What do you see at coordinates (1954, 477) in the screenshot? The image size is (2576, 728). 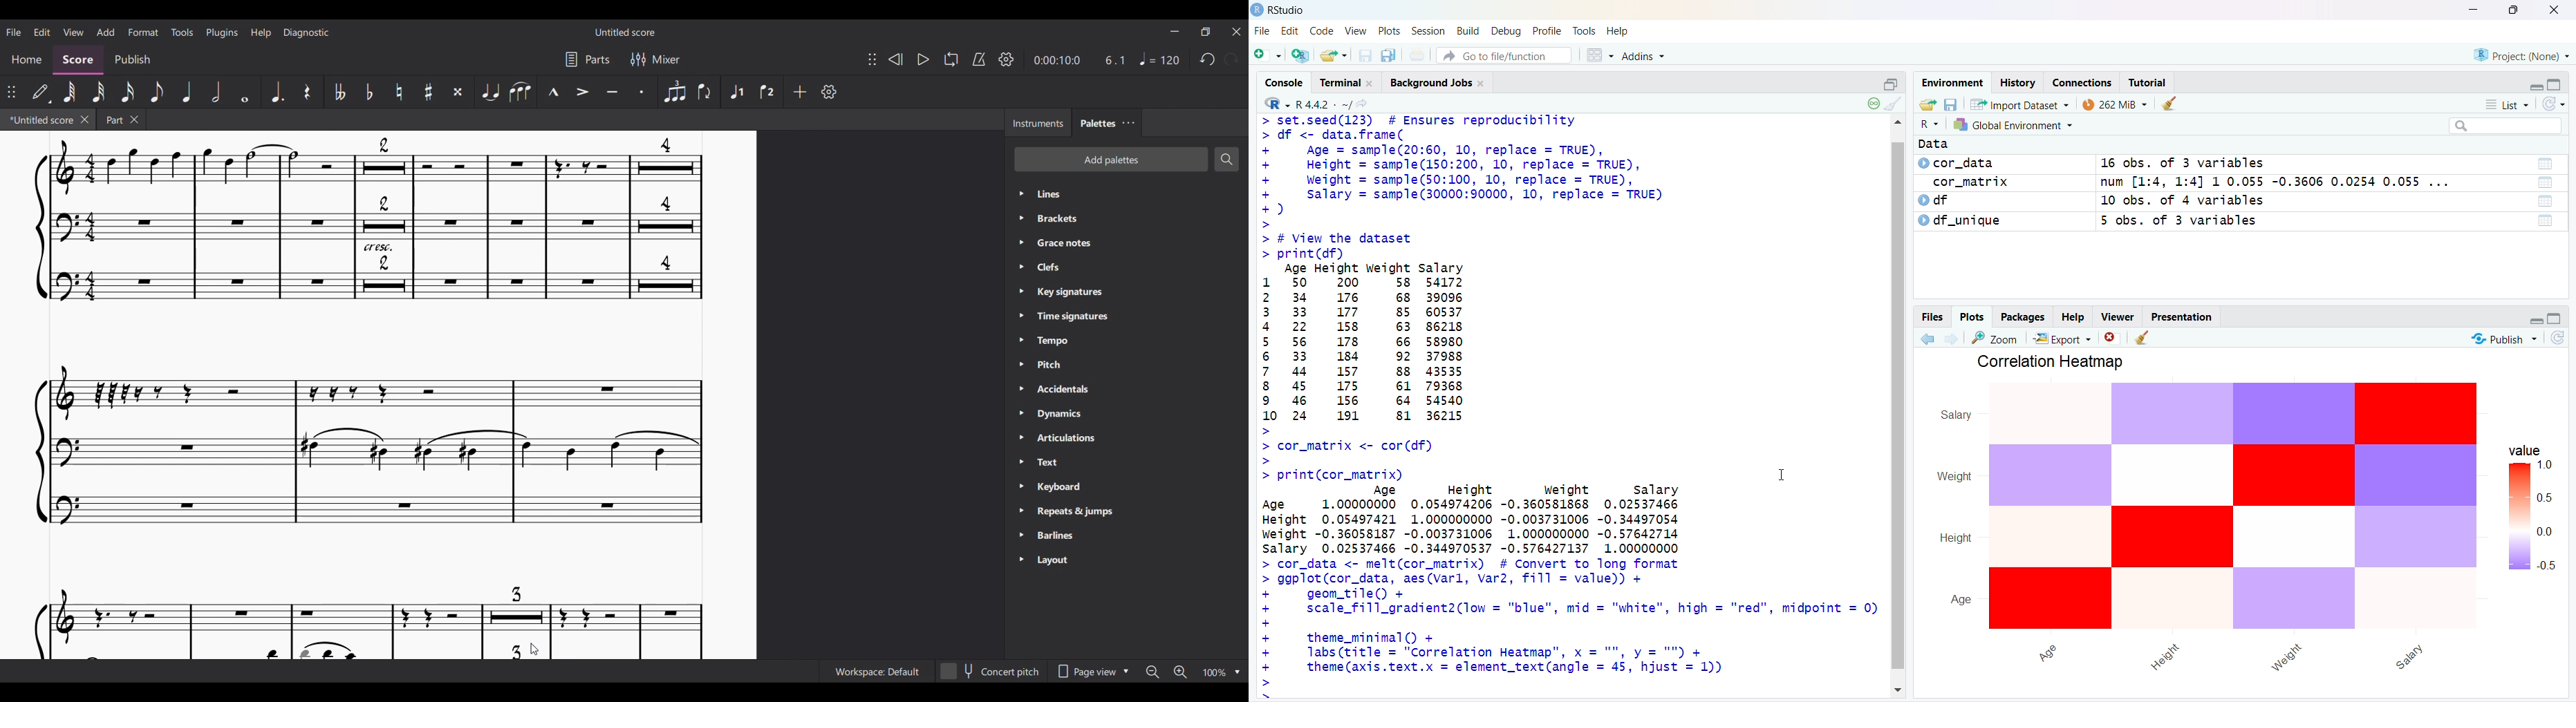 I see `Weight` at bounding box center [1954, 477].